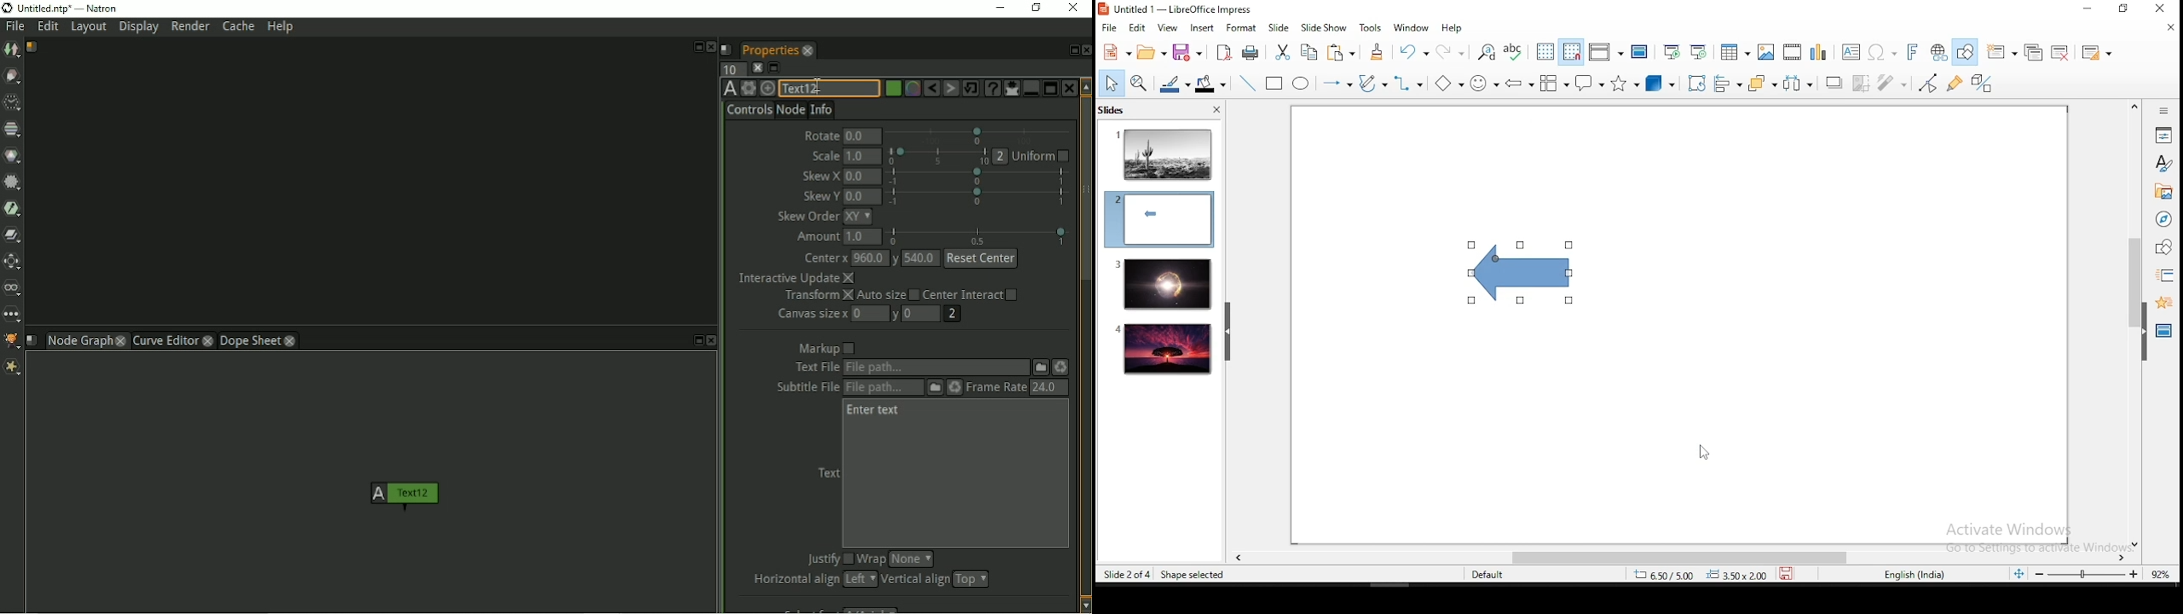  What do you see at coordinates (1192, 574) in the screenshot?
I see `resize shape` at bounding box center [1192, 574].